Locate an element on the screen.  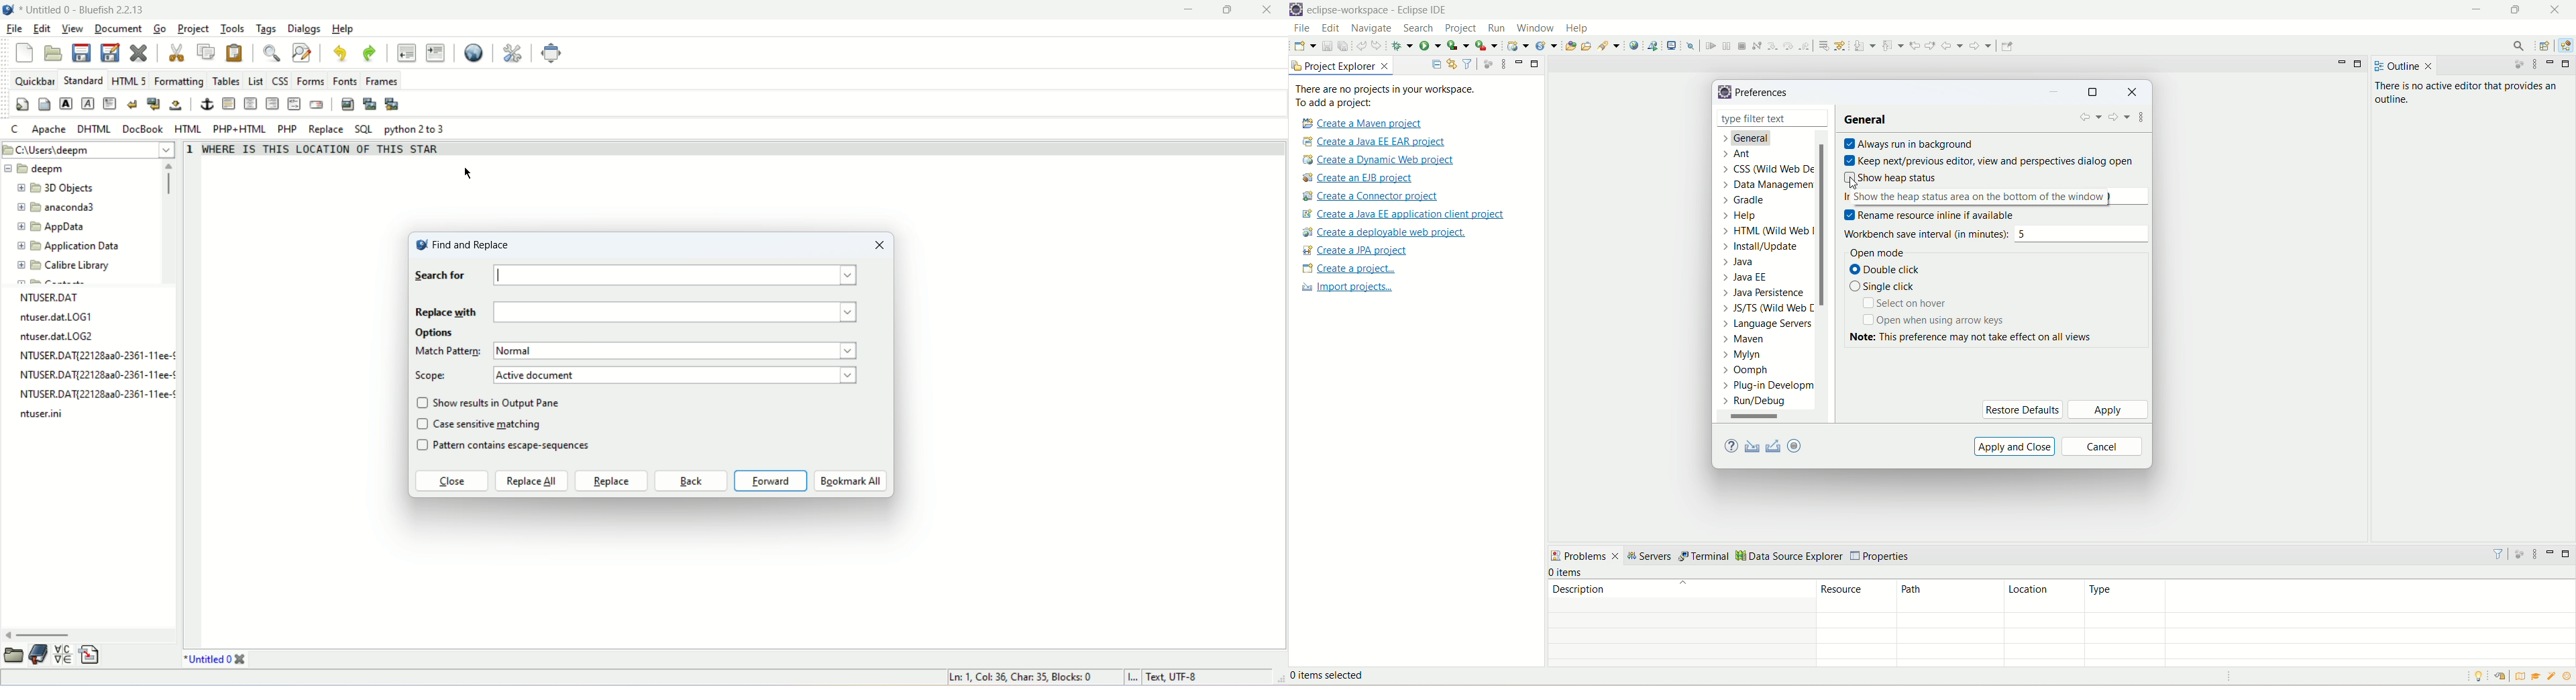
help is located at coordinates (341, 29).